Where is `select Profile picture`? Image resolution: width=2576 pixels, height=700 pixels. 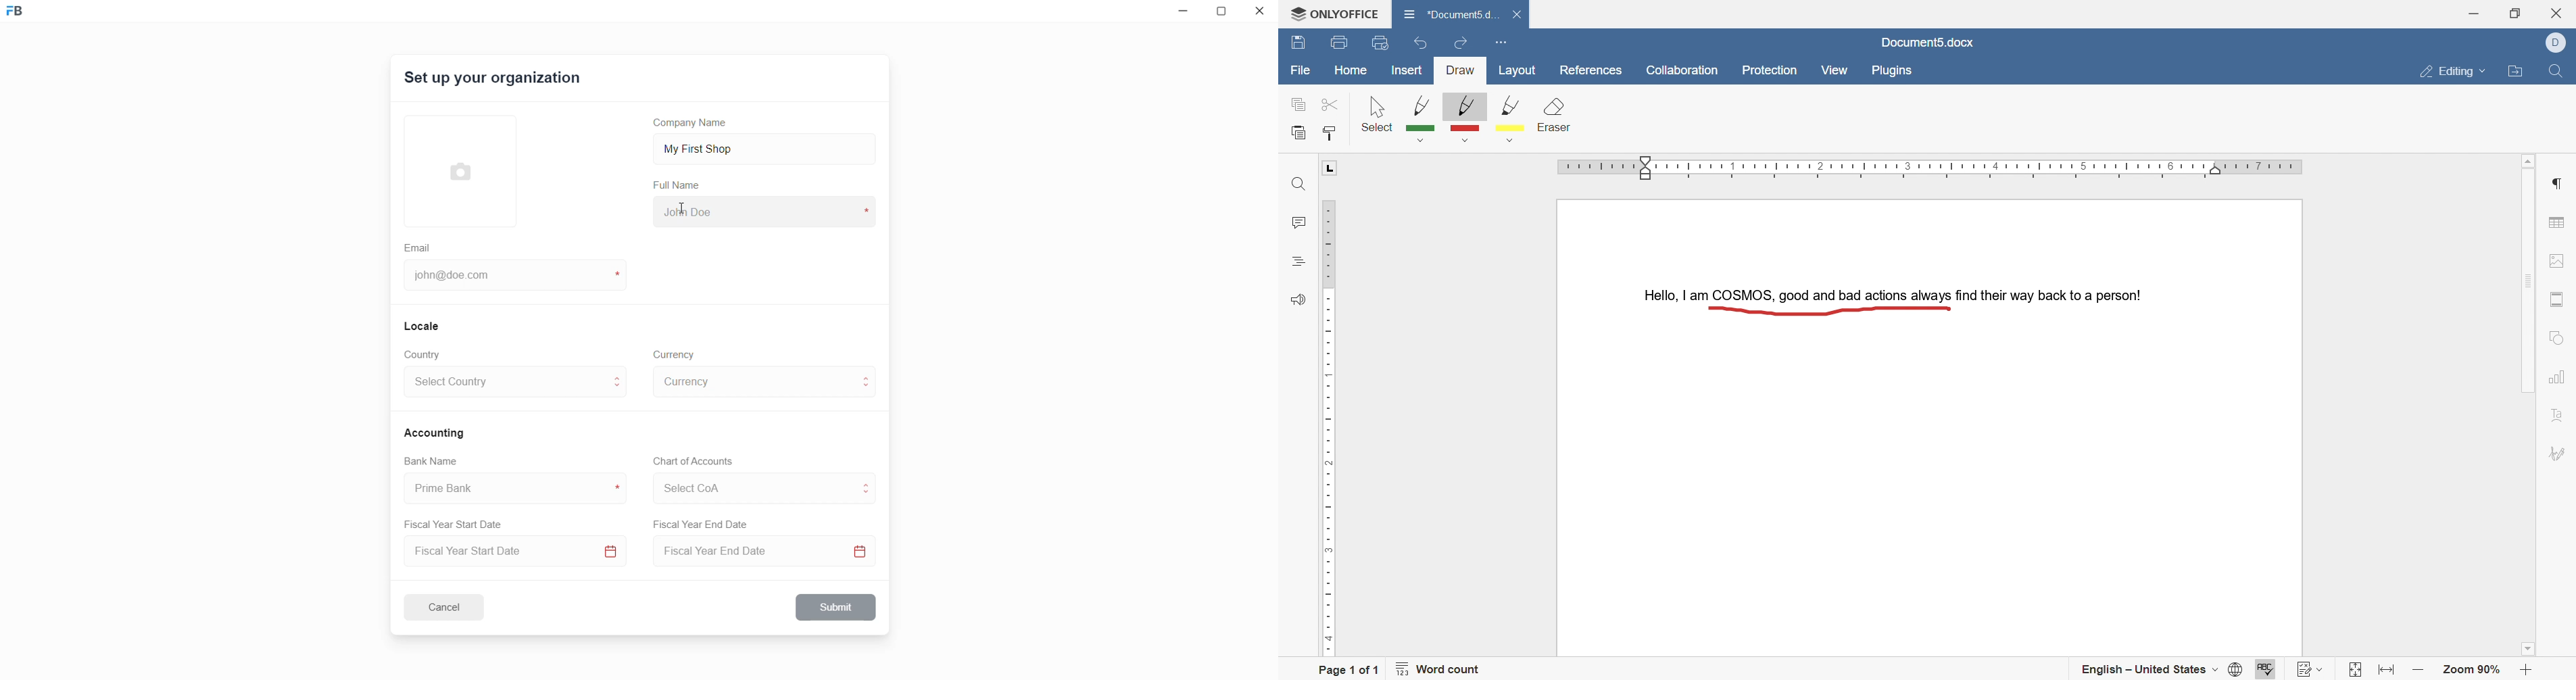
select Profile picture is located at coordinates (454, 169).